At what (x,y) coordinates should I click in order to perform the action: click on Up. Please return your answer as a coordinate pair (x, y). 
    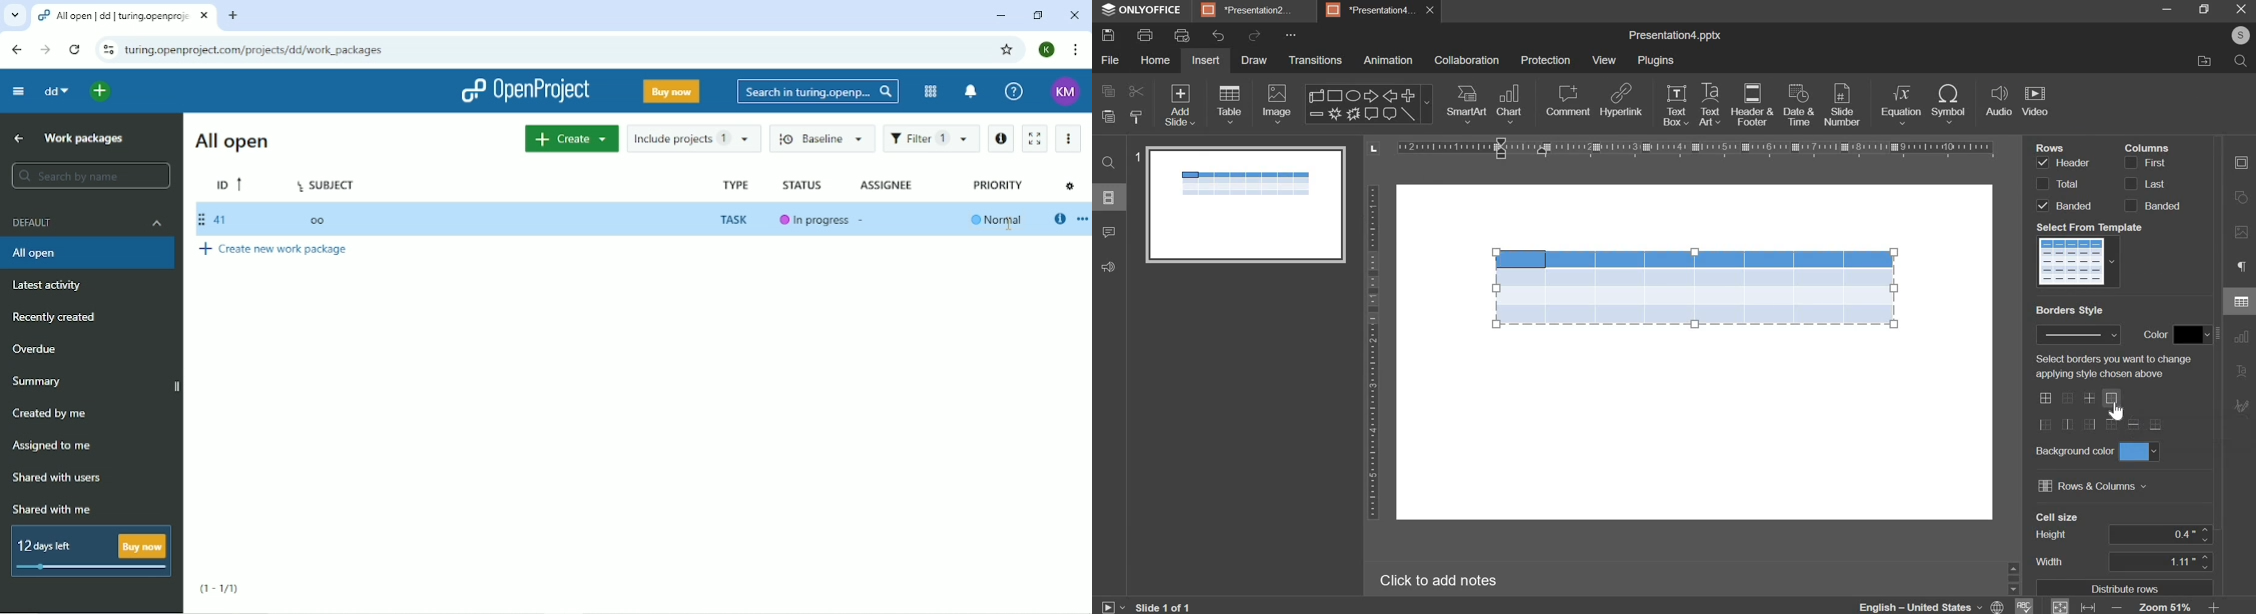
    Looking at the image, I should click on (19, 138).